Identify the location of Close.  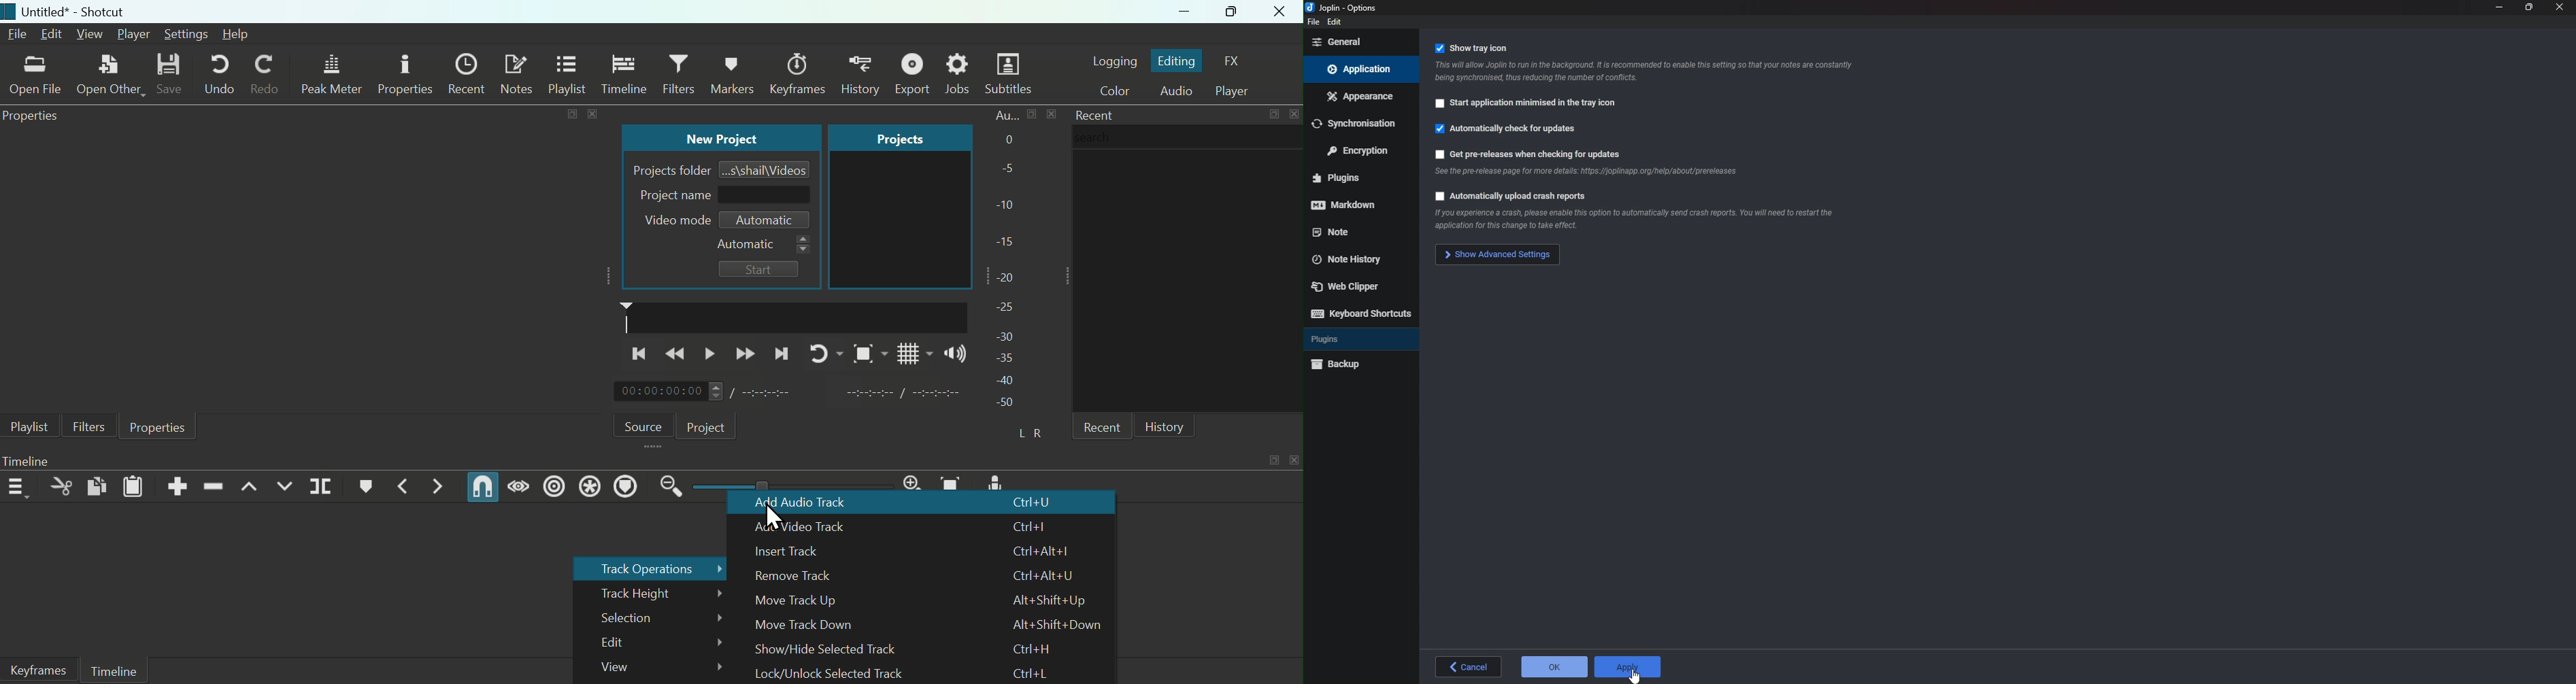
(1280, 12).